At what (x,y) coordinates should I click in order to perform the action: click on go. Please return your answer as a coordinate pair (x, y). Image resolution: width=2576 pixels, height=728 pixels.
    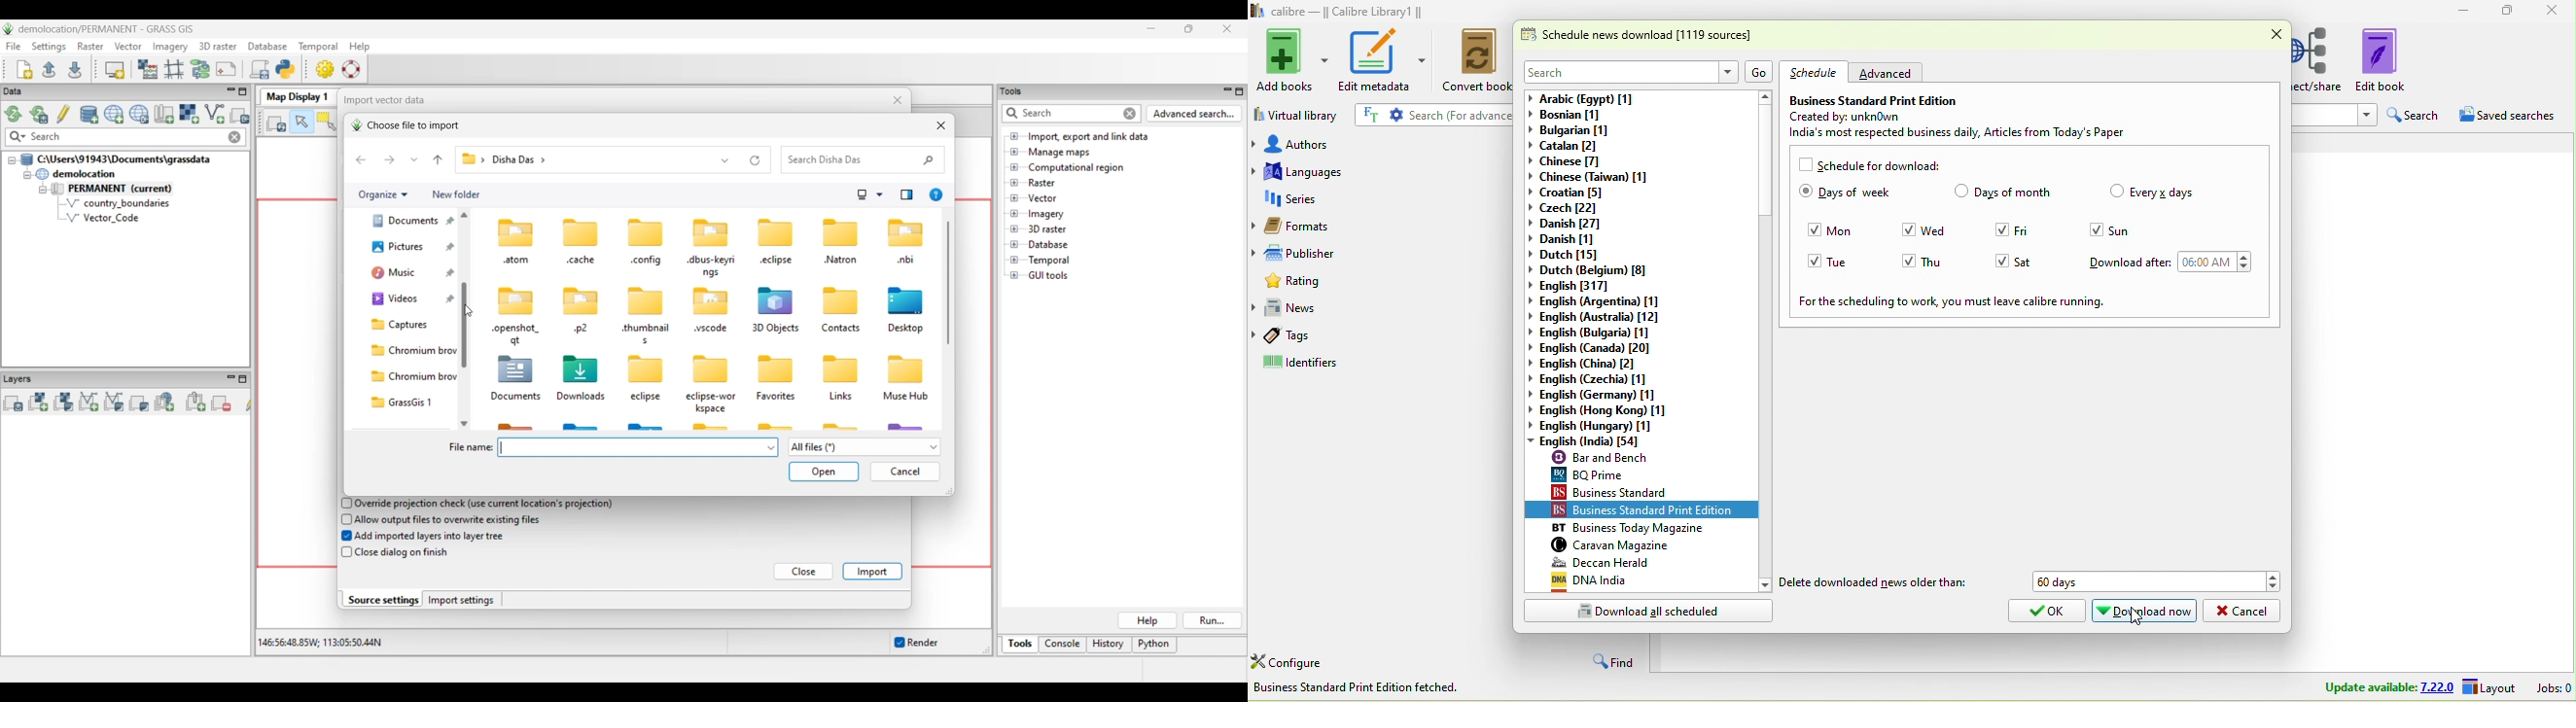
    Looking at the image, I should click on (1761, 72).